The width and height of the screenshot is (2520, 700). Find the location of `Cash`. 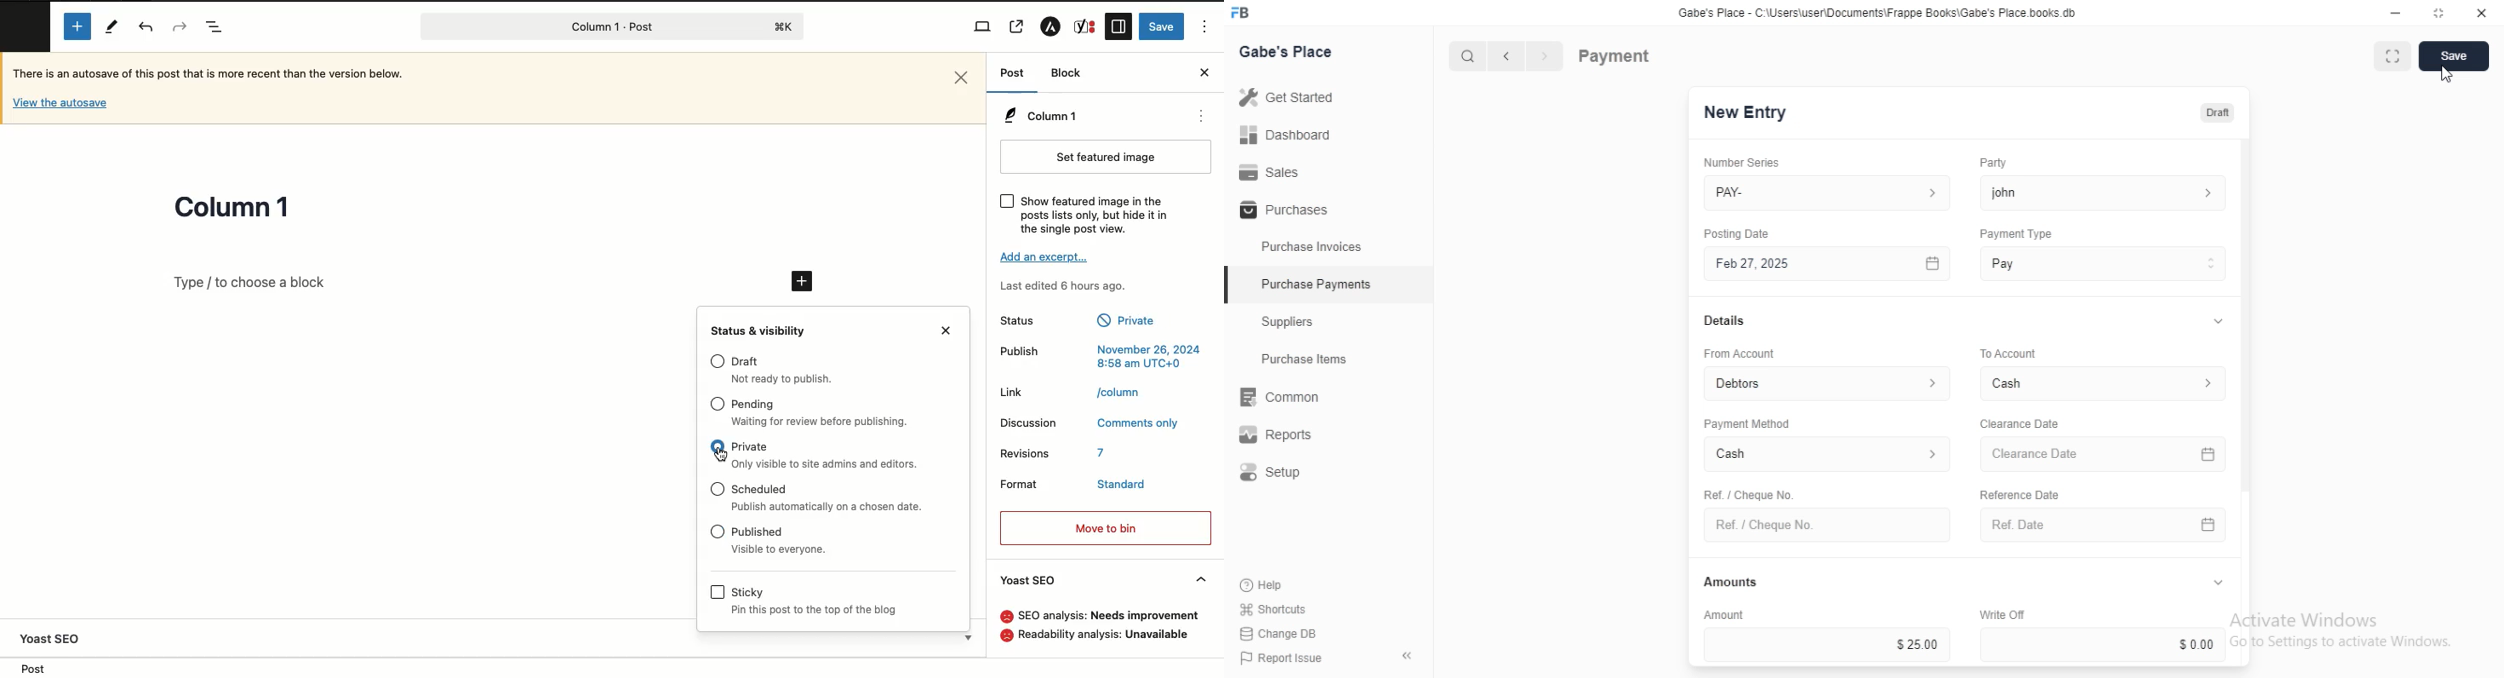

Cash is located at coordinates (1828, 456).